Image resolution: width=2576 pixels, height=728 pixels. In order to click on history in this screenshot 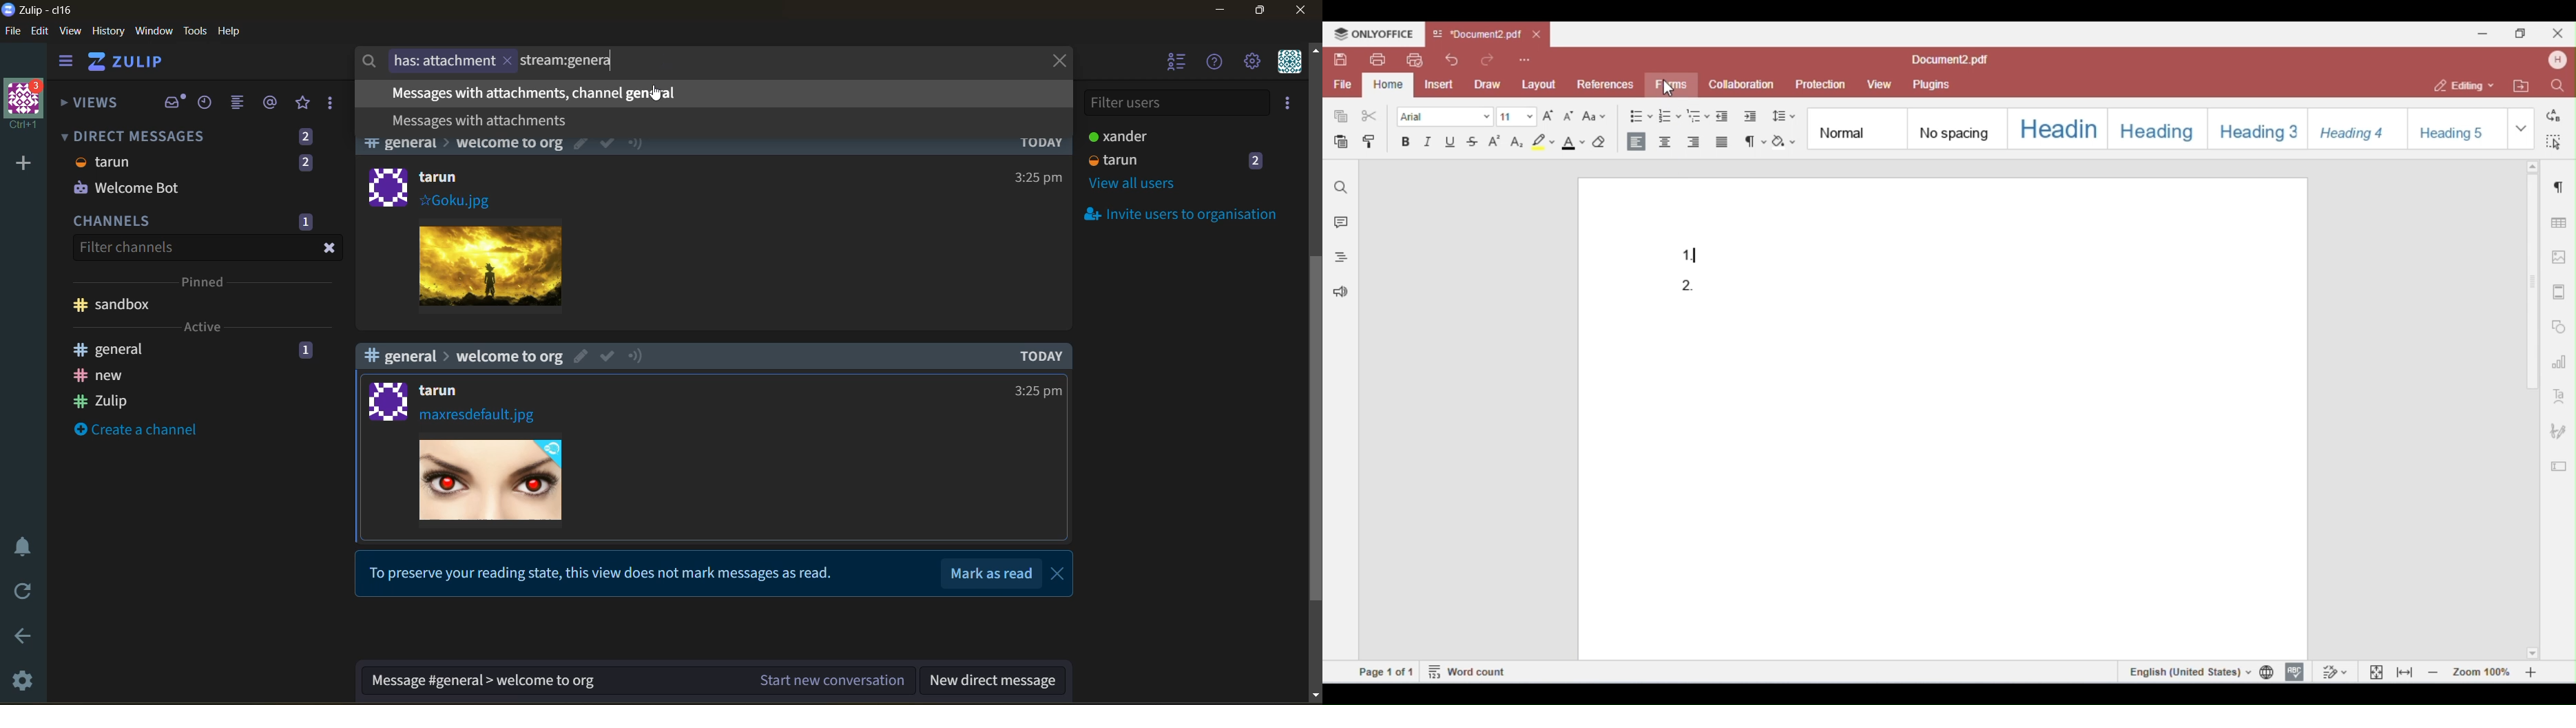, I will do `click(108, 31)`.